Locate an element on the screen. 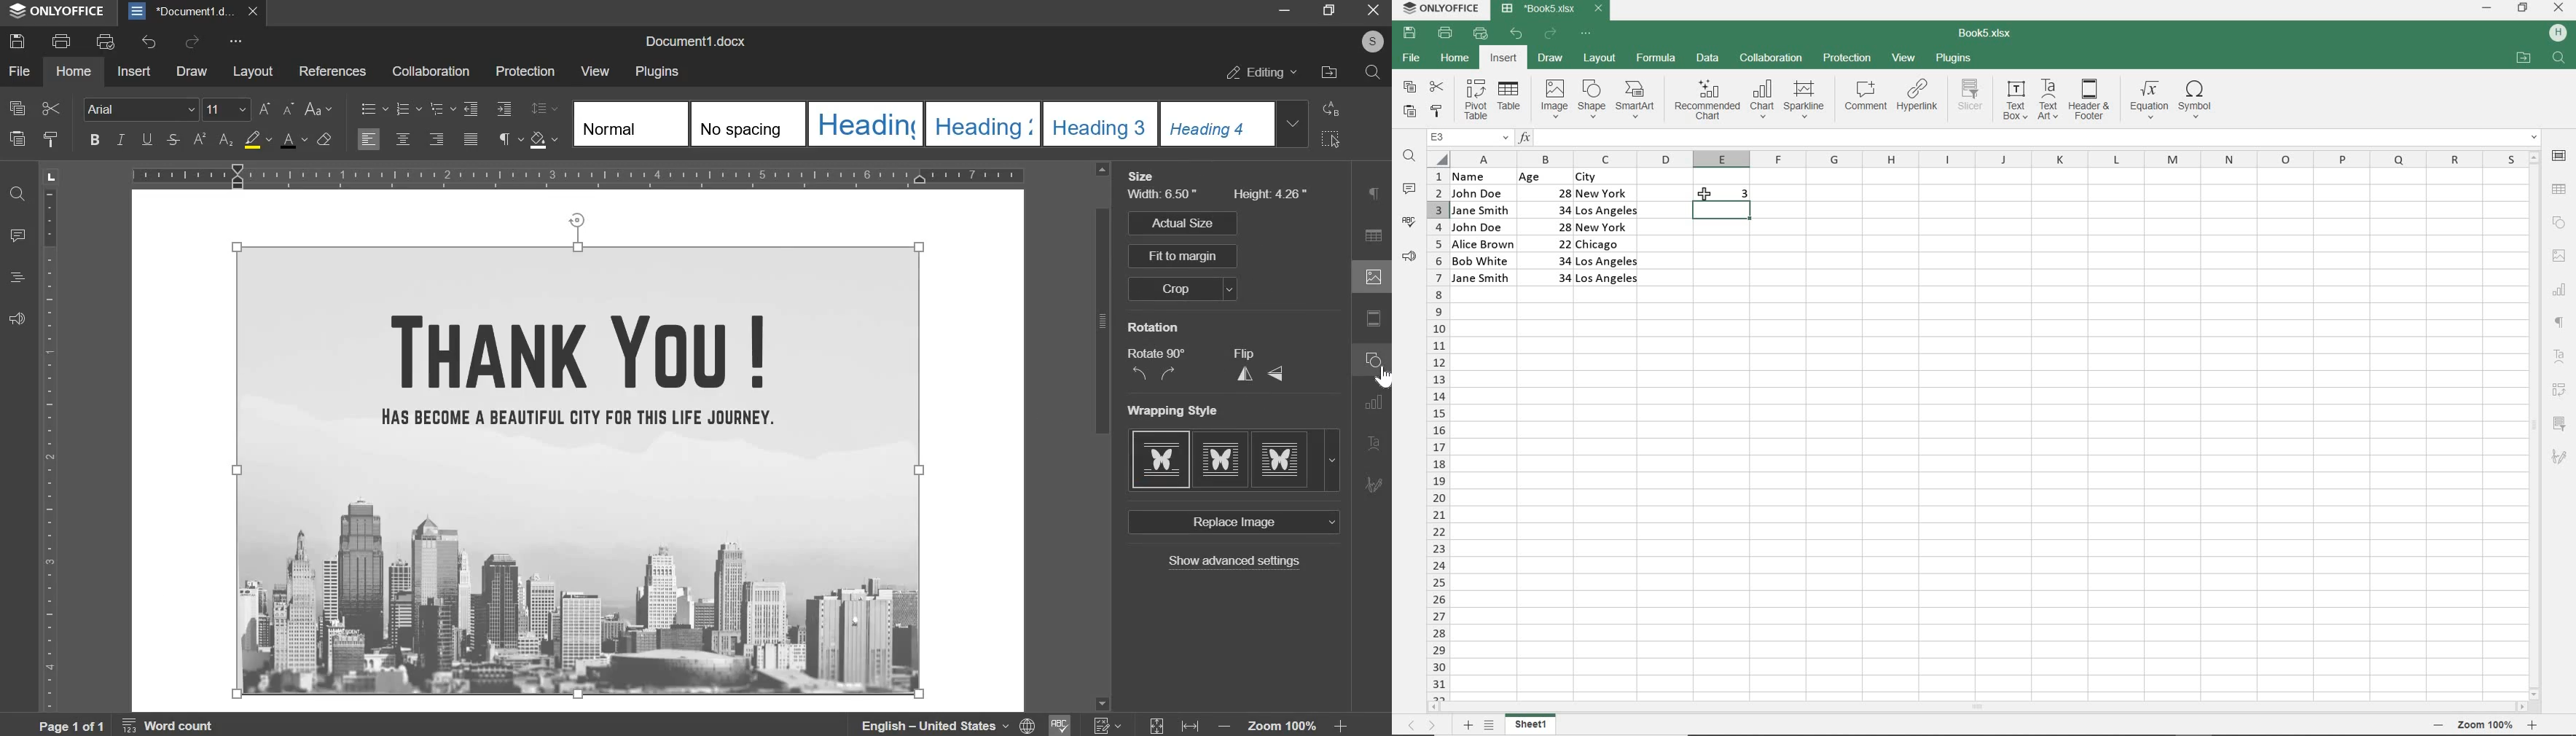 This screenshot has width=2576, height=756. SCROLLBAR is located at coordinates (1978, 707).